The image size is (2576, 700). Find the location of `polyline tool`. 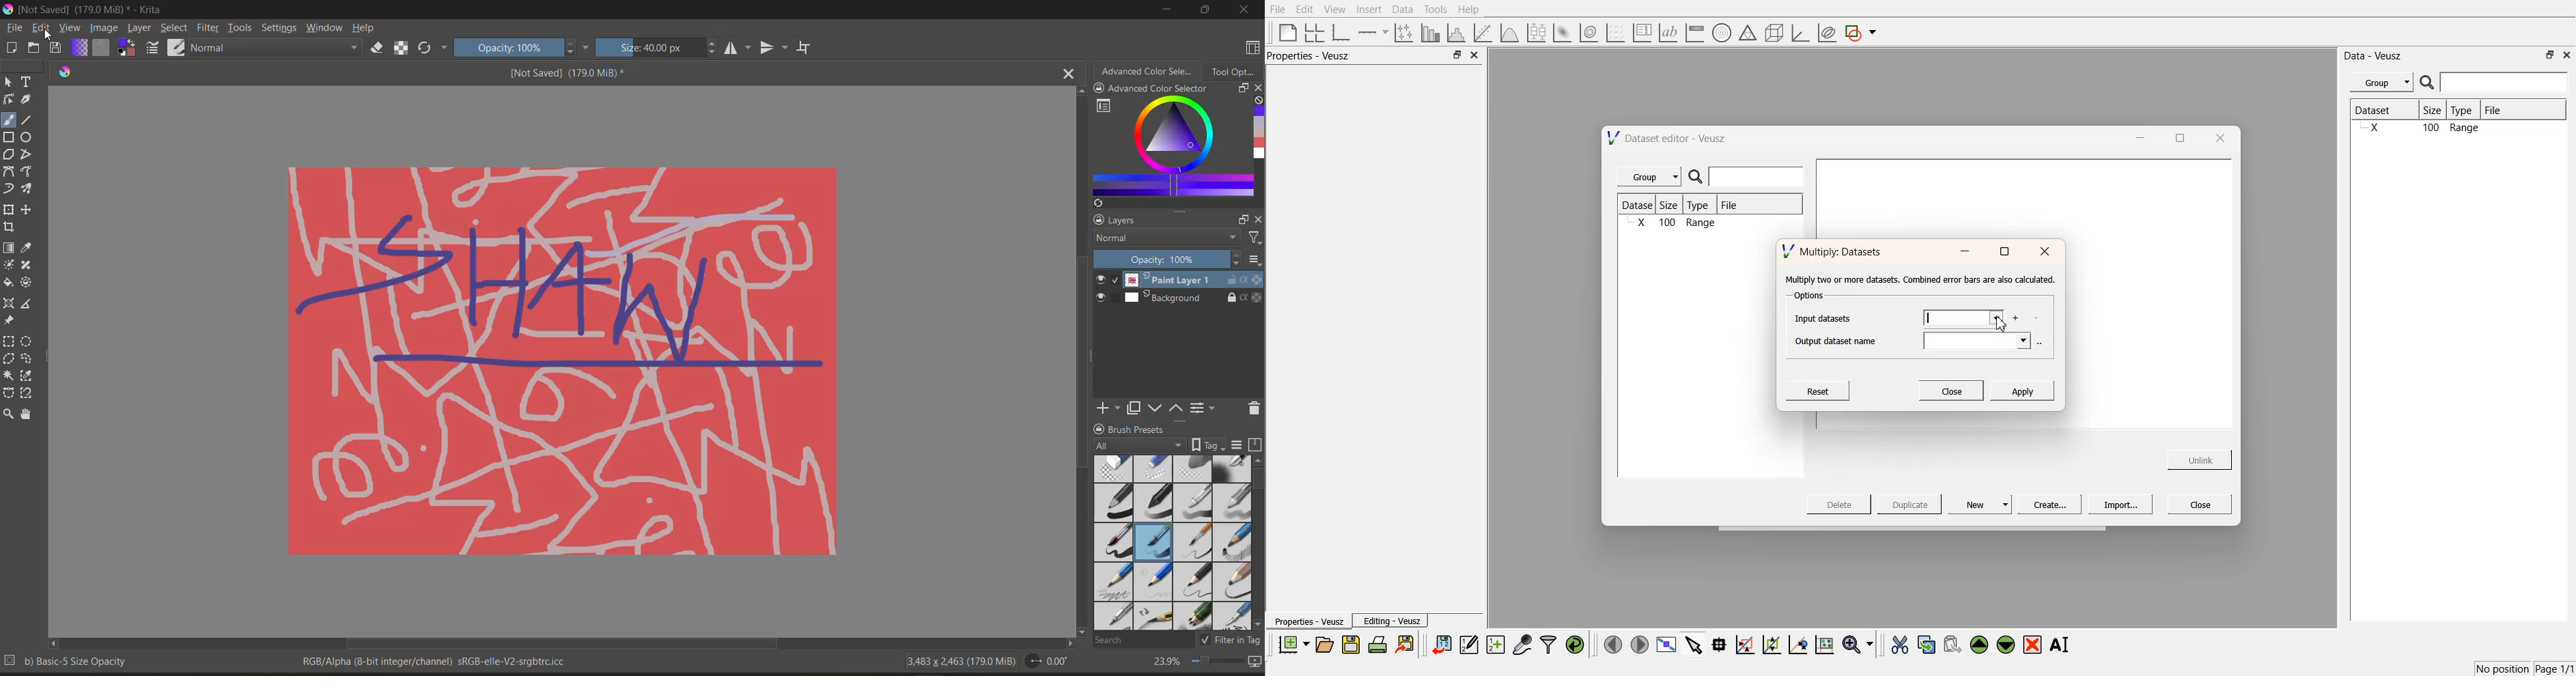

polyline tool is located at coordinates (27, 154).